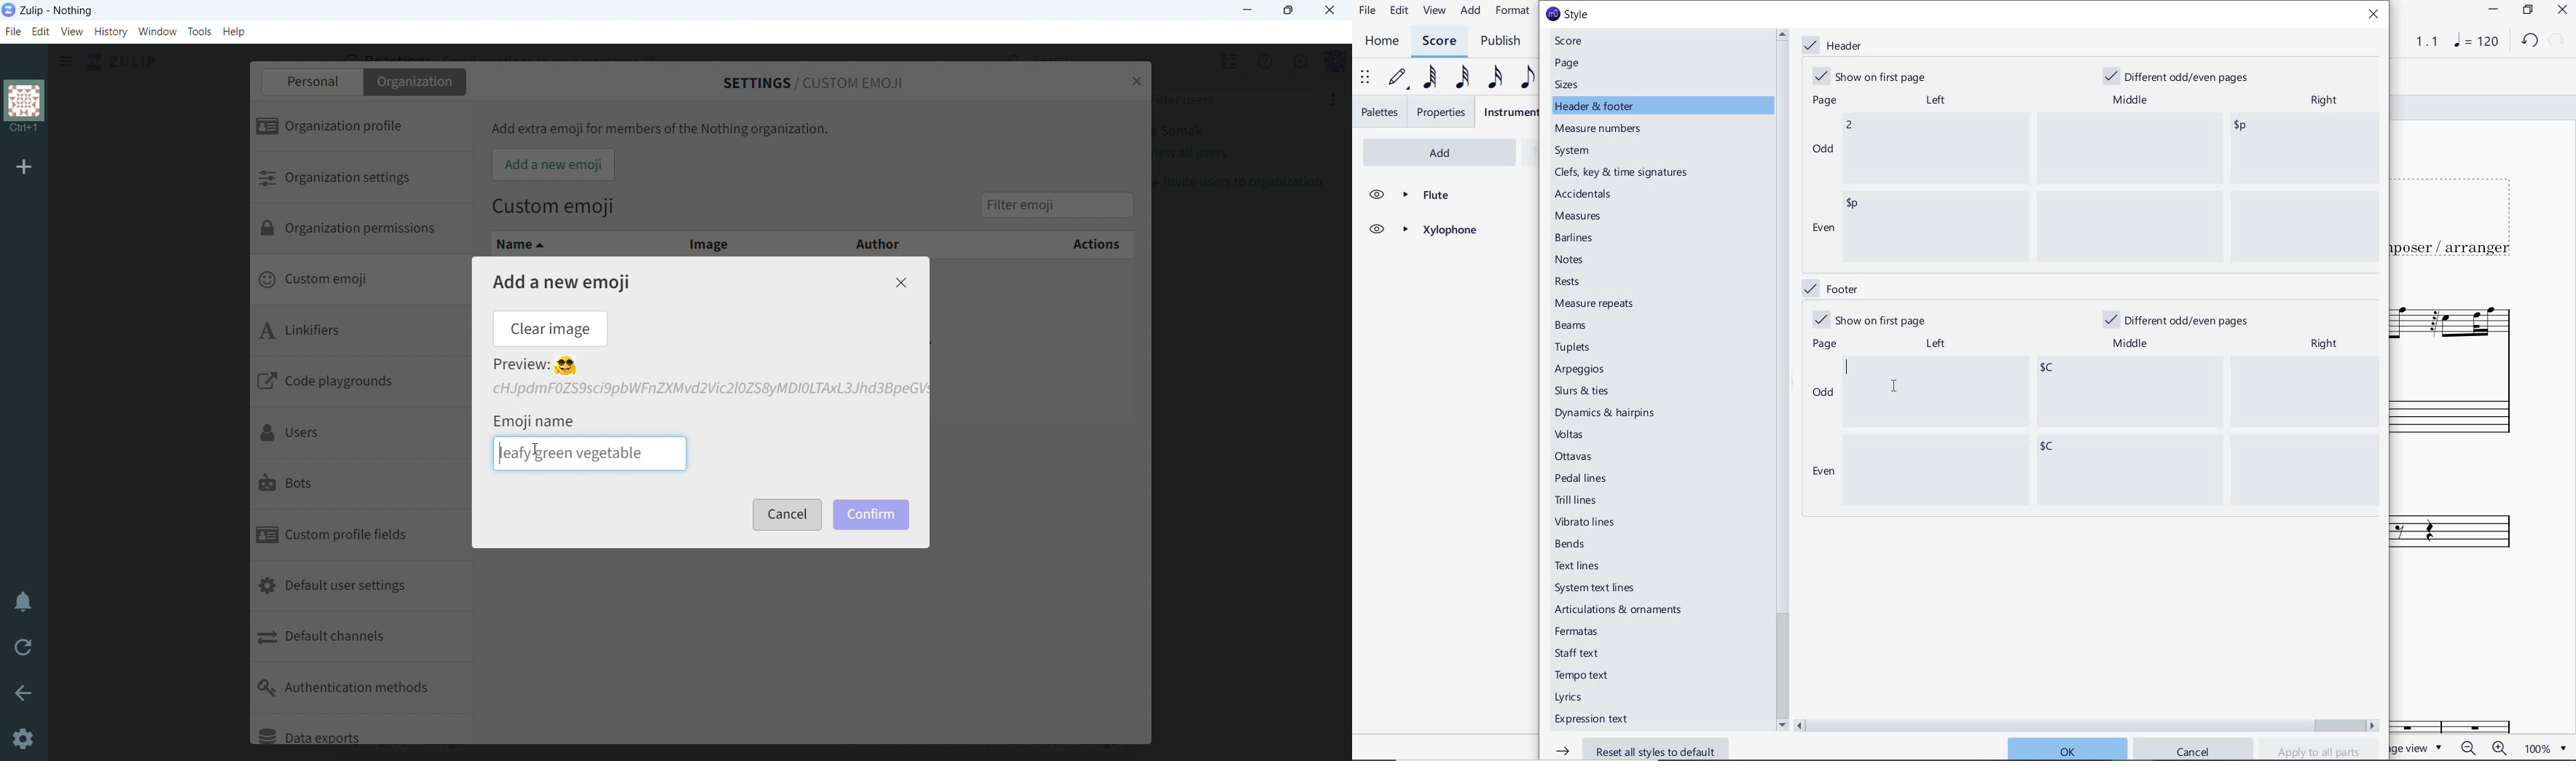 The image size is (2576, 784). Describe the element at coordinates (1576, 500) in the screenshot. I see `trill lines` at that location.